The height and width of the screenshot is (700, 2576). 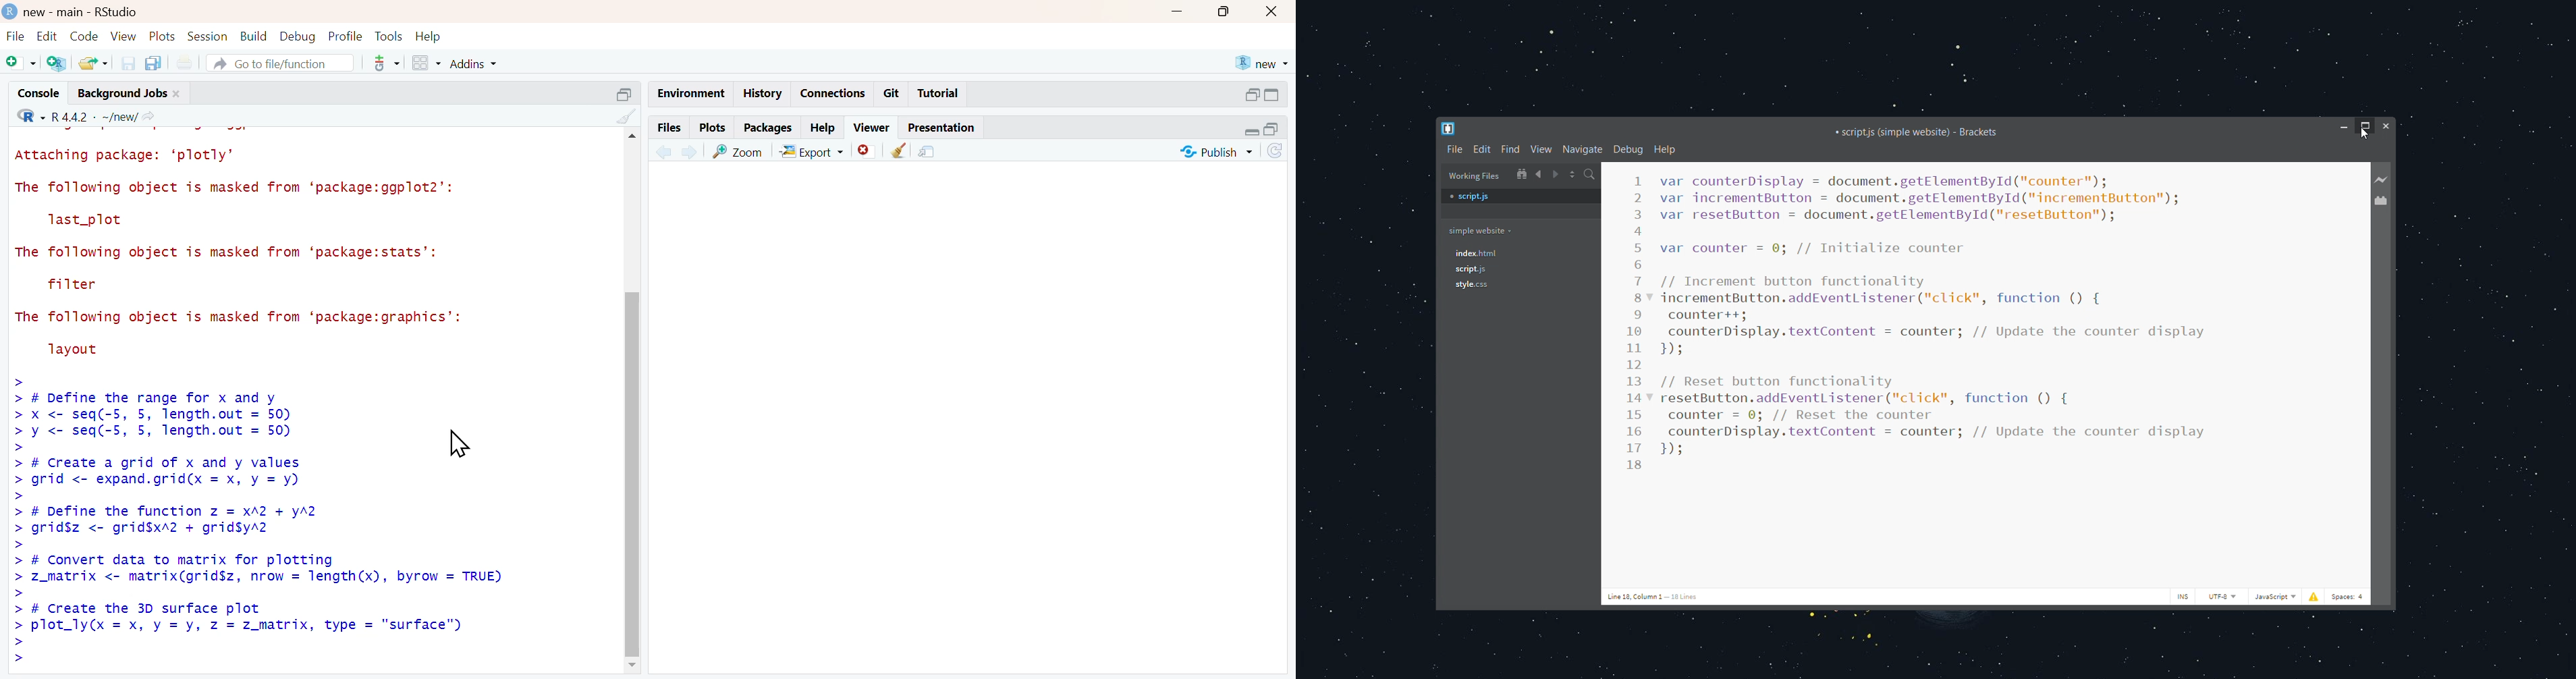 I want to click on code, so click(x=82, y=36).